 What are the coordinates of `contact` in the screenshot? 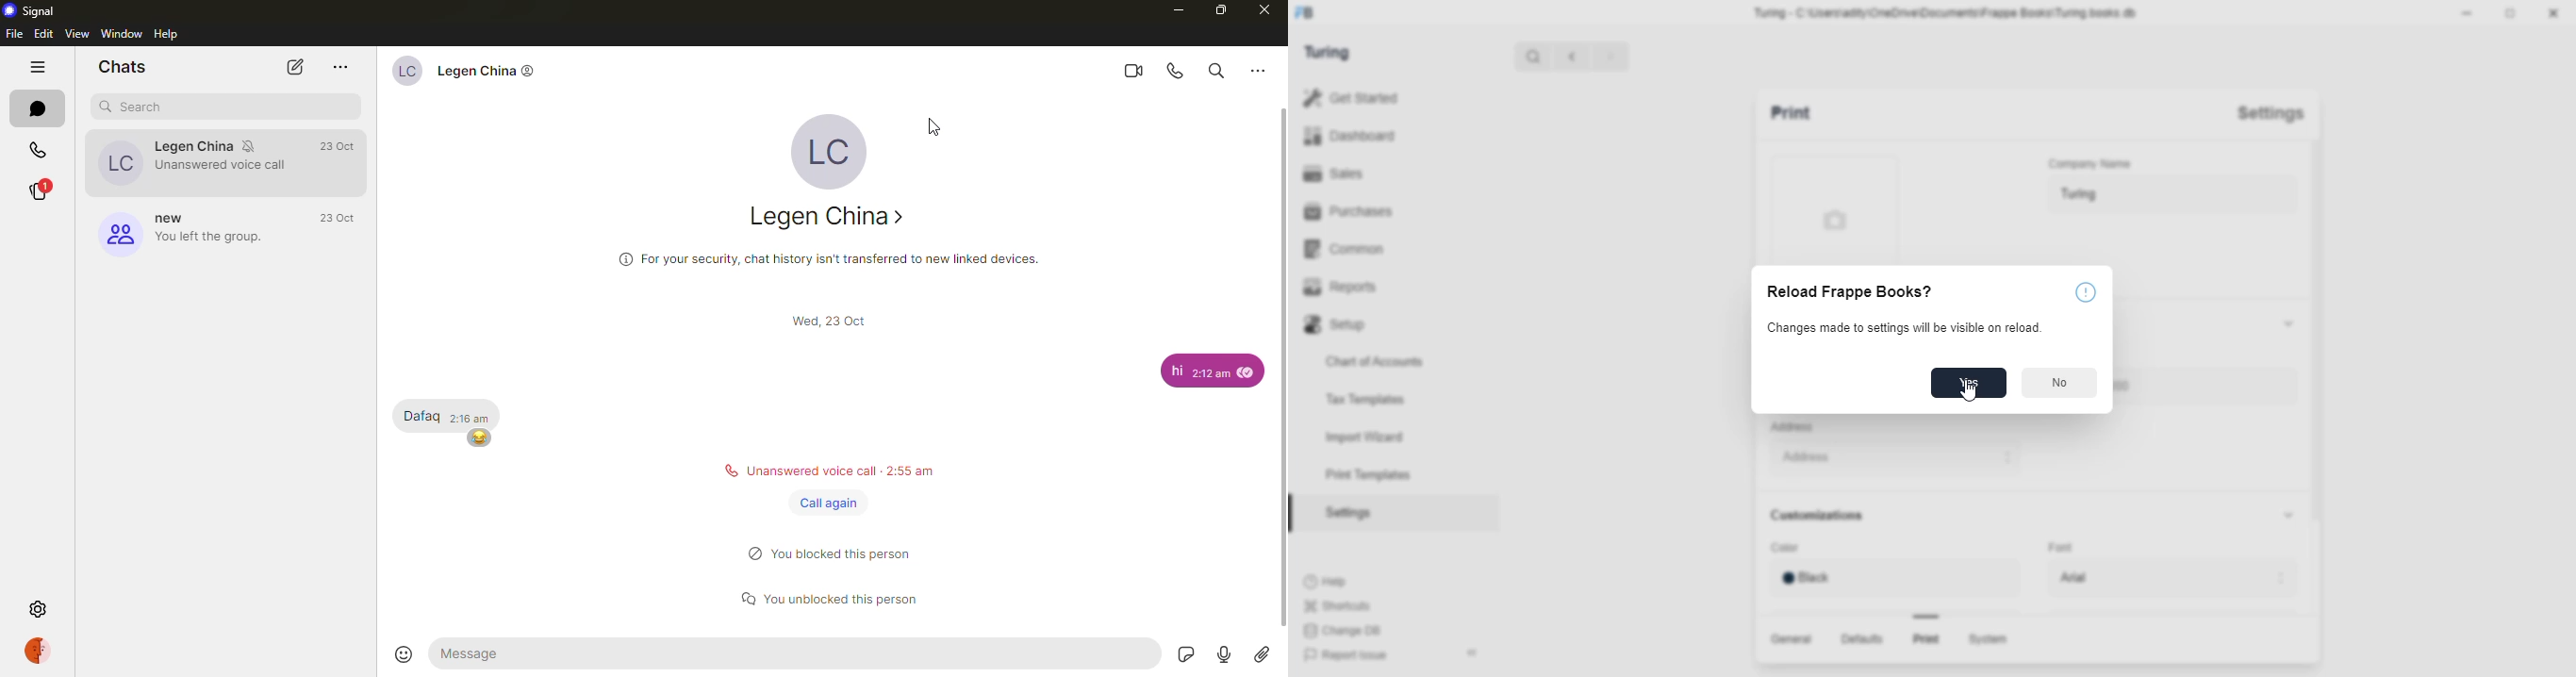 It's located at (821, 216).